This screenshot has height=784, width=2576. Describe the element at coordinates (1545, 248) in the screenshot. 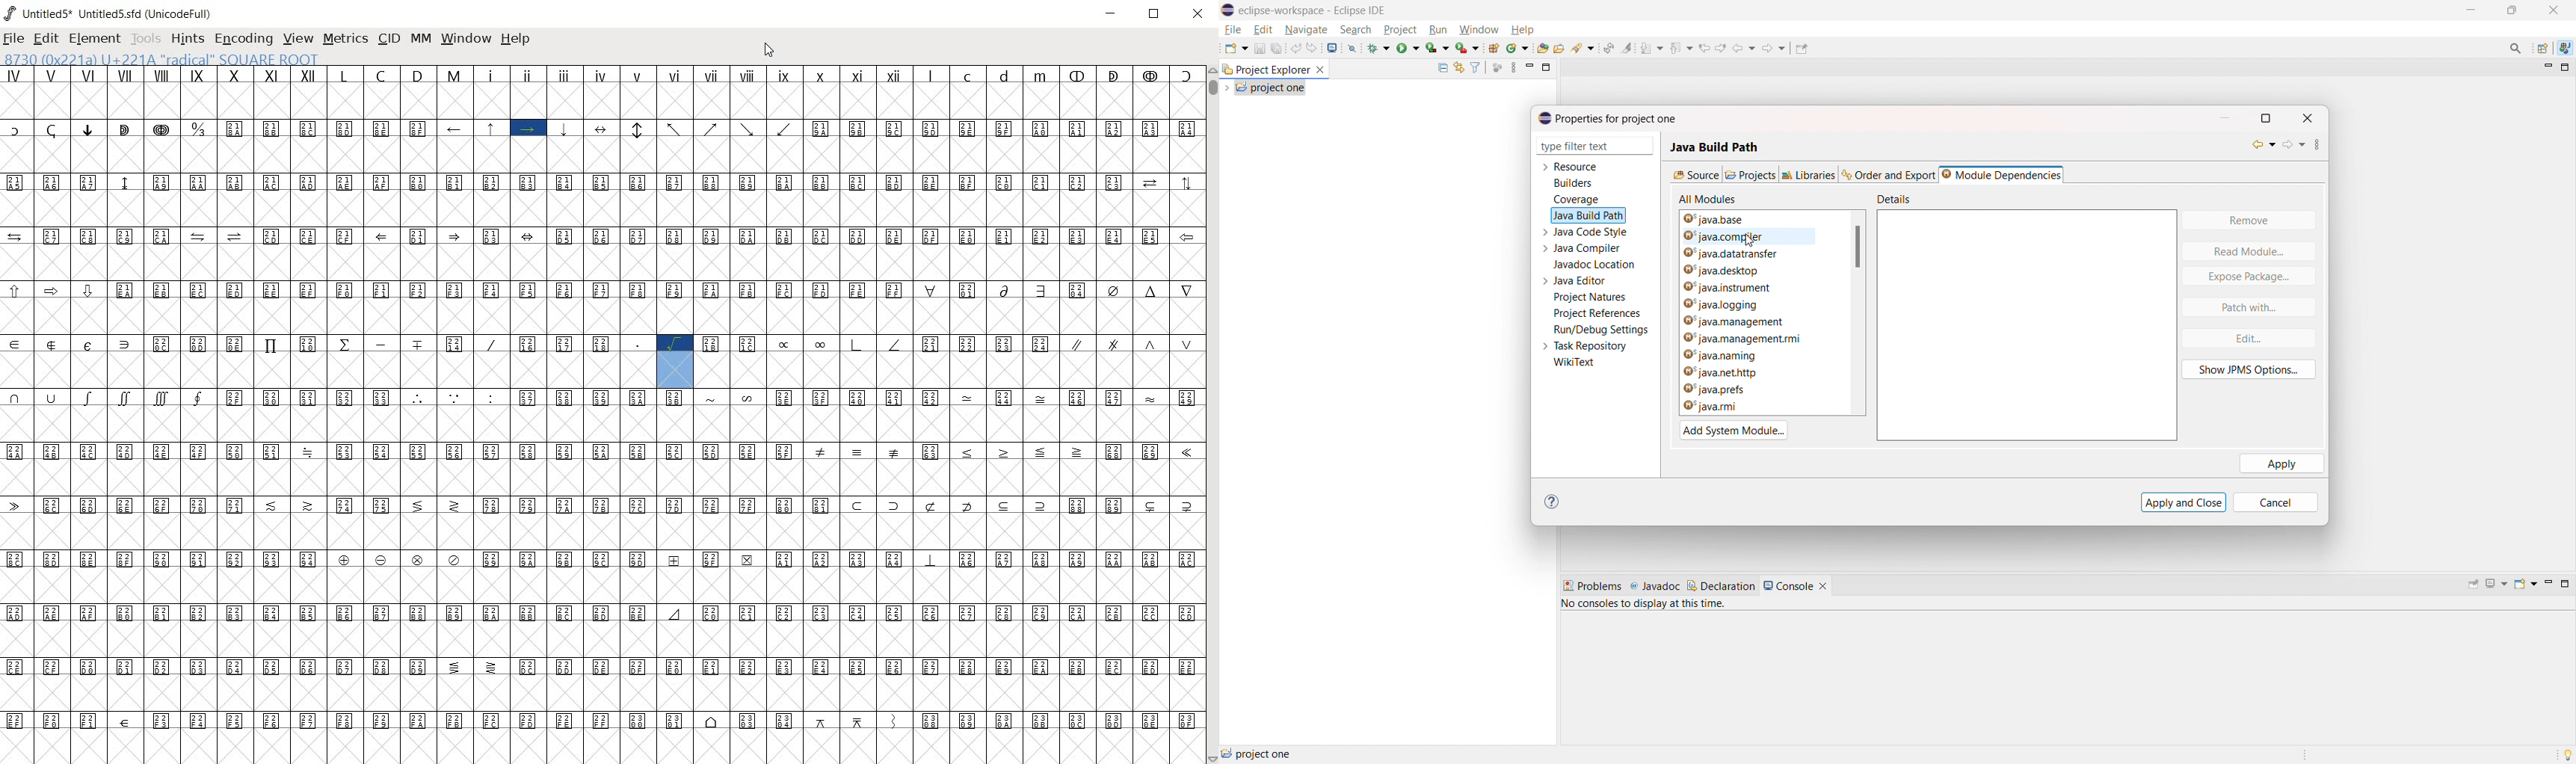

I see `expand java compiler` at that location.